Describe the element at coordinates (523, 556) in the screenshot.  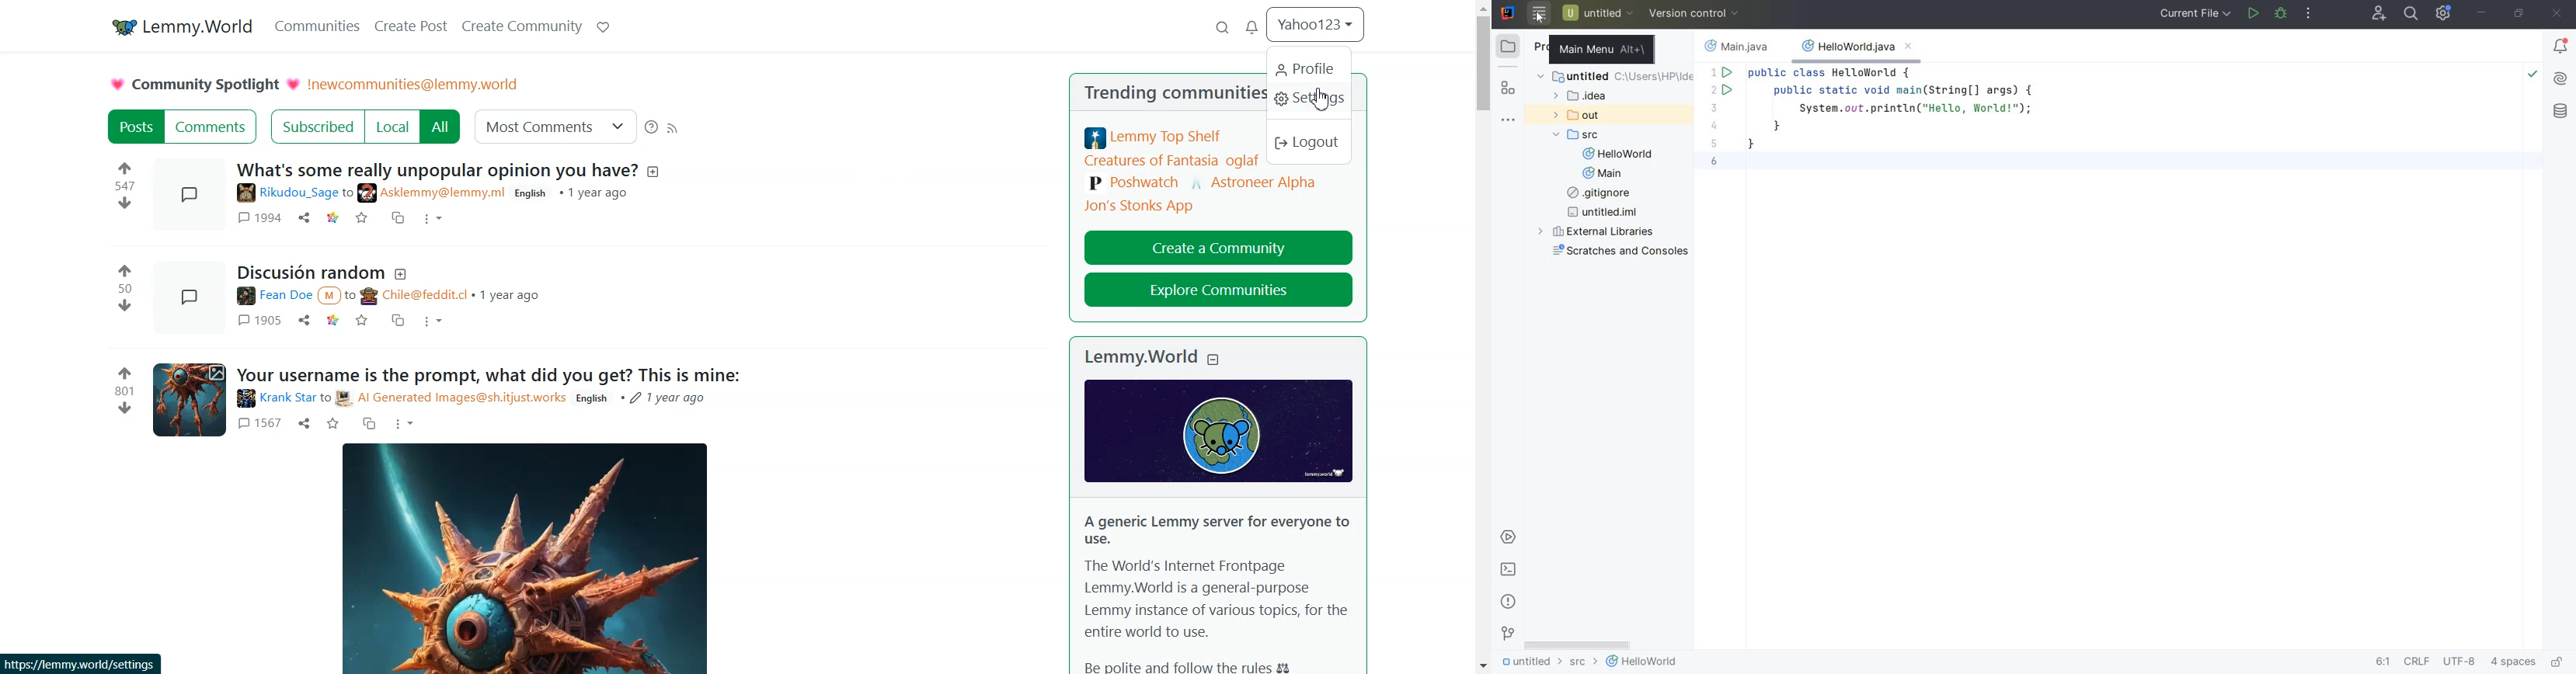
I see `post image` at that location.